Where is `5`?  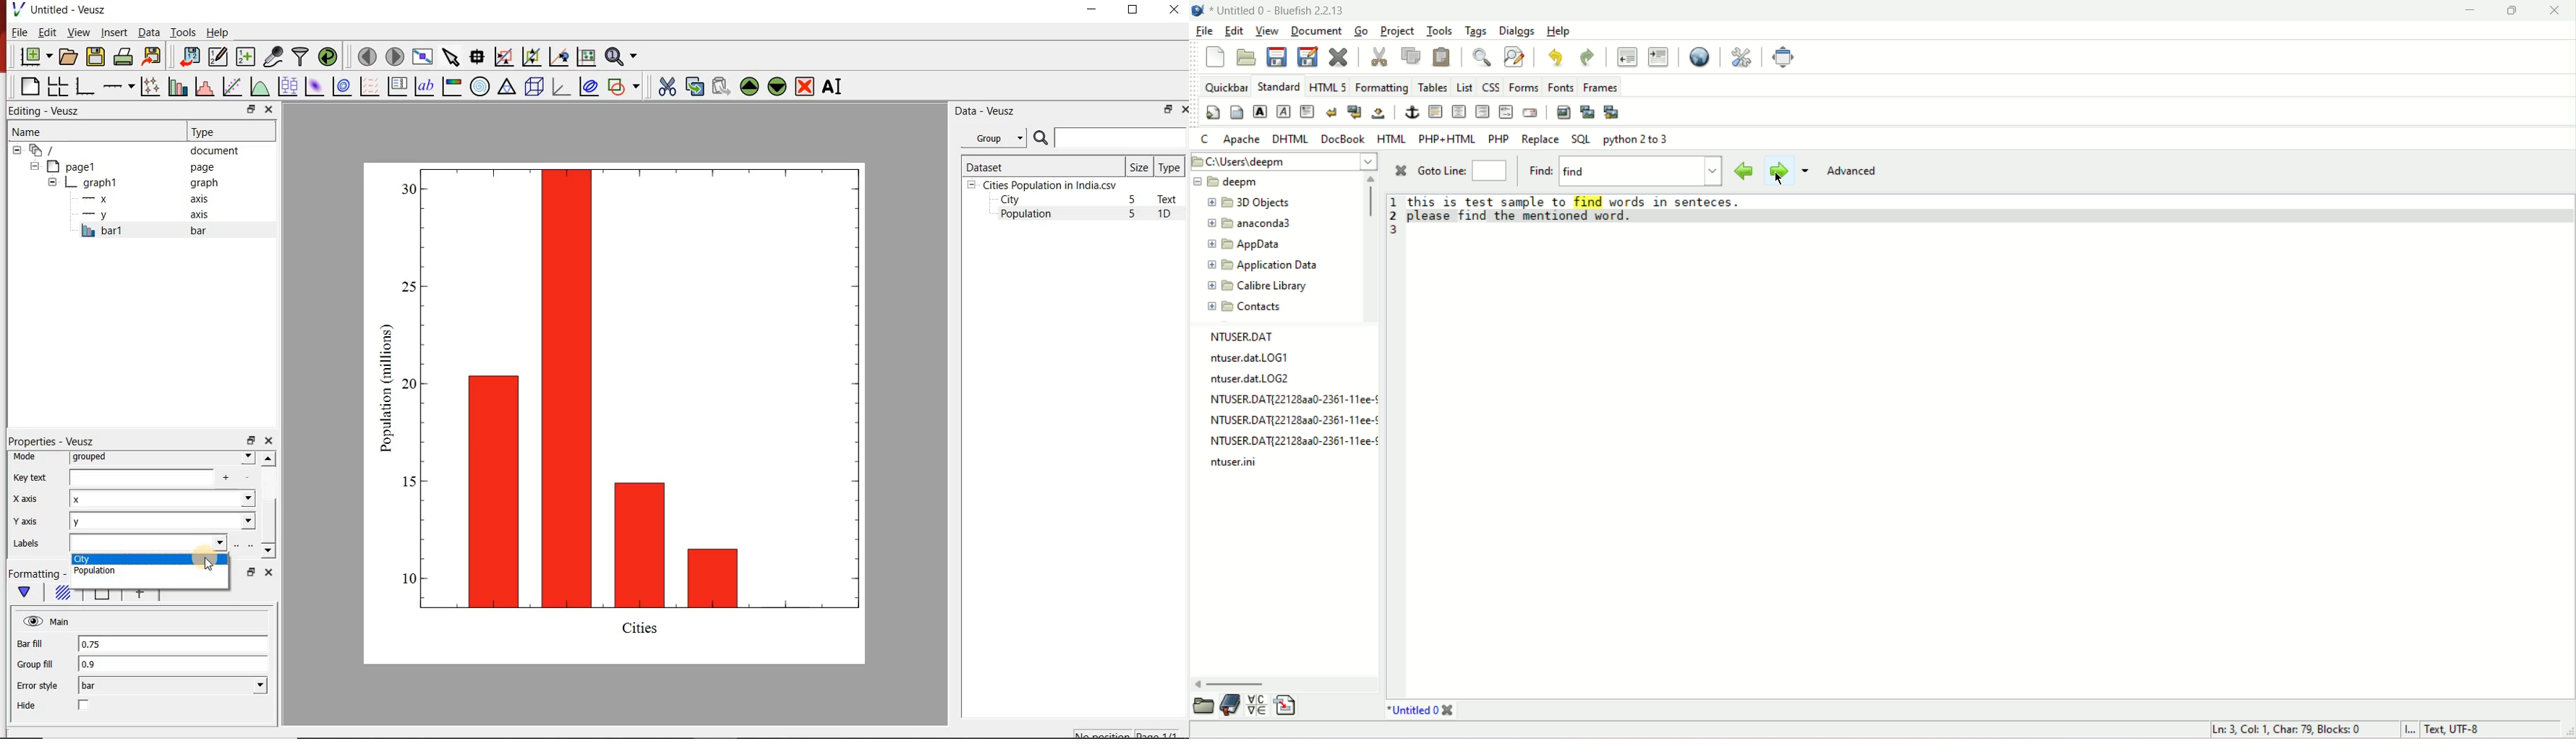
5 is located at coordinates (1133, 200).